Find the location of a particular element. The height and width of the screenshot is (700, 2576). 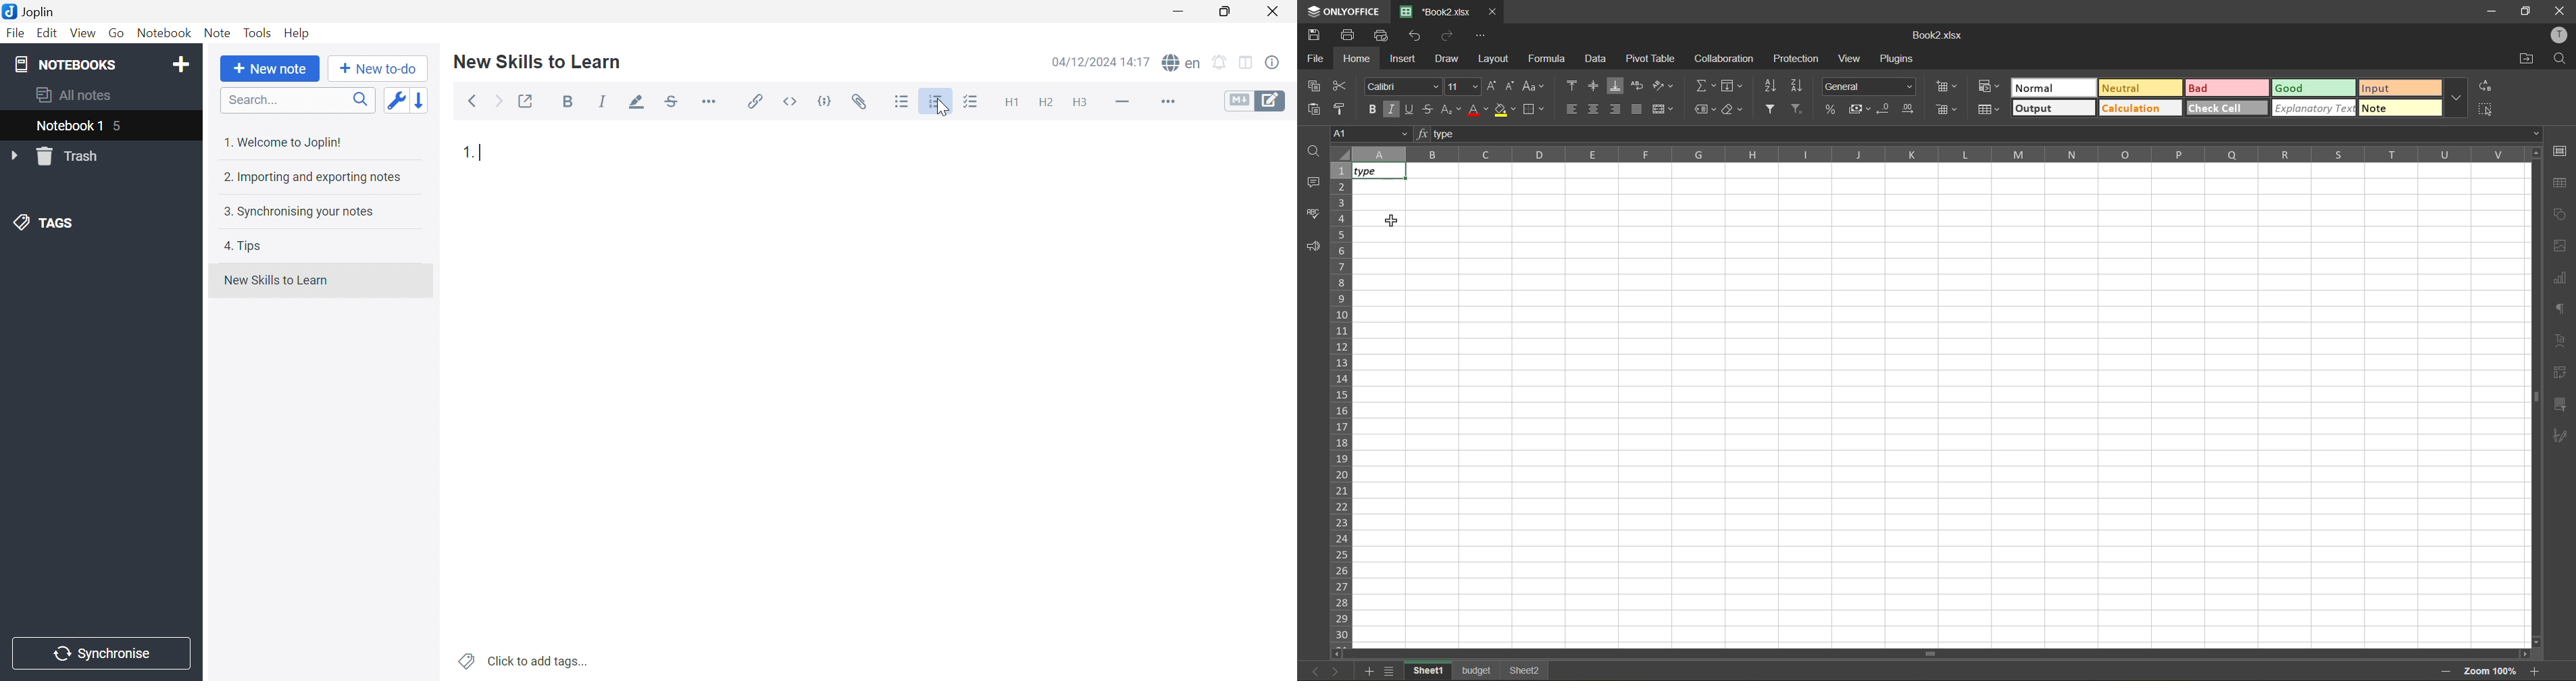

14:15 is located at coordinates (1140, 61).